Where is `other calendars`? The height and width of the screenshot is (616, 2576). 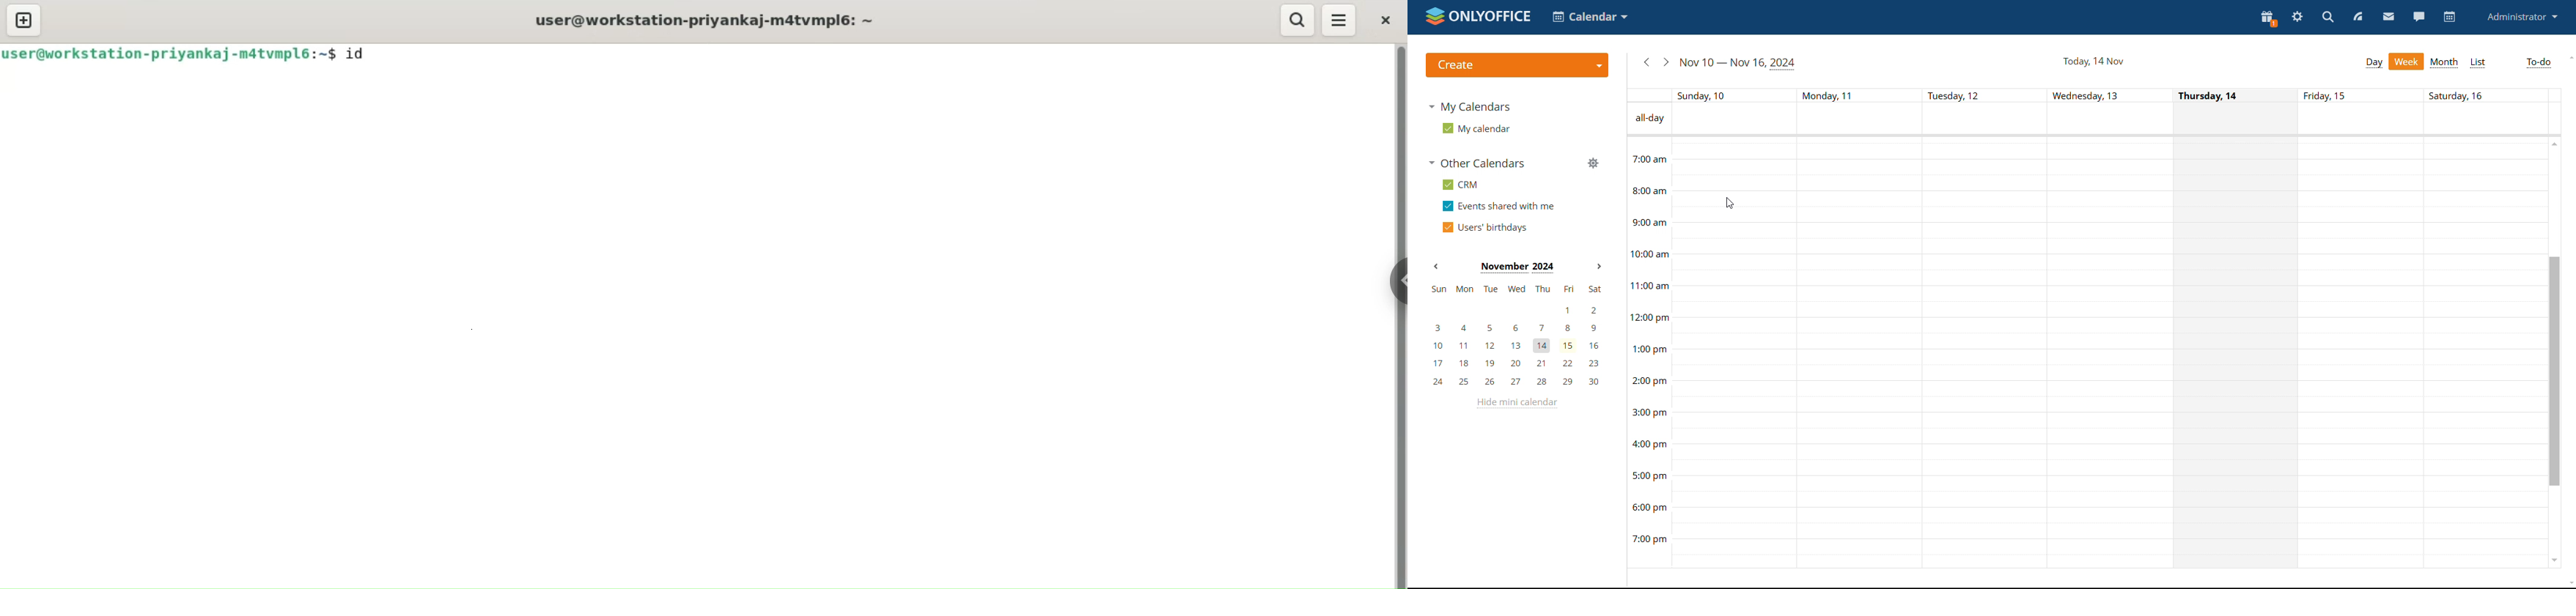
other calendars is located at coordinates (1476, 164).